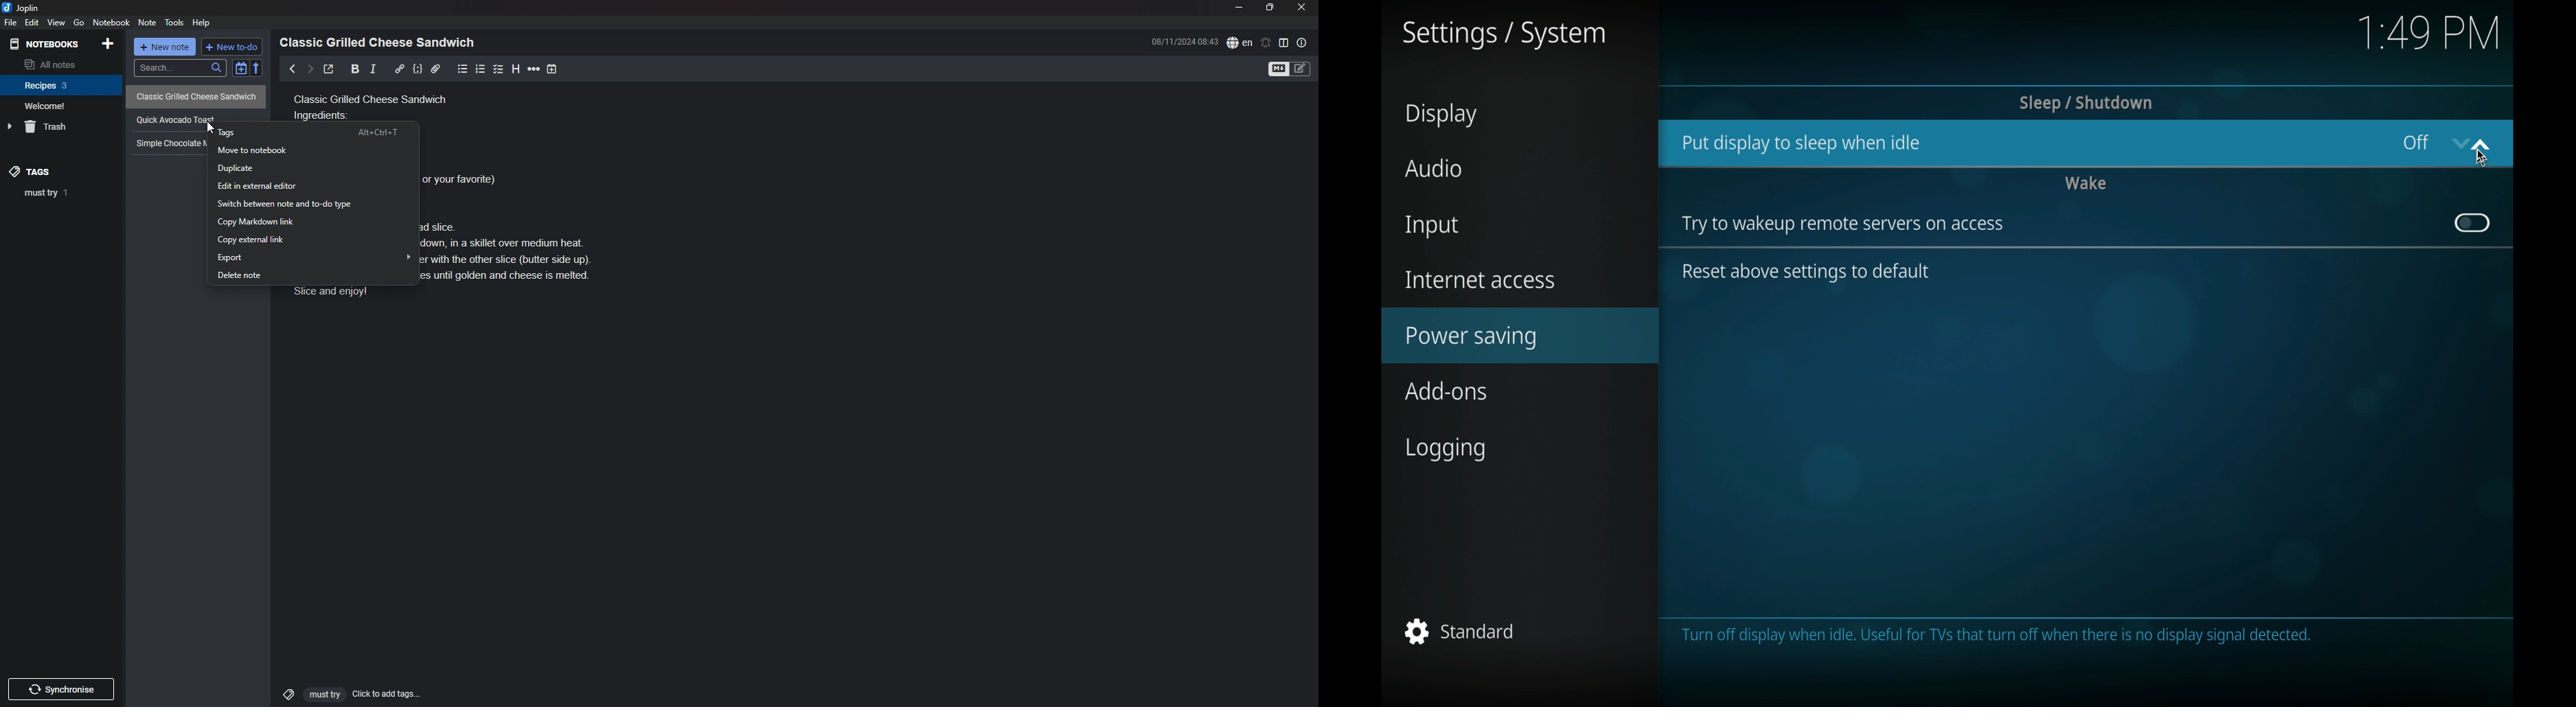 The height and width of the screenshot is (728, 2576). Describe the element at coordinates (435, 69) in the screenshot. I see `attachment` at that location.